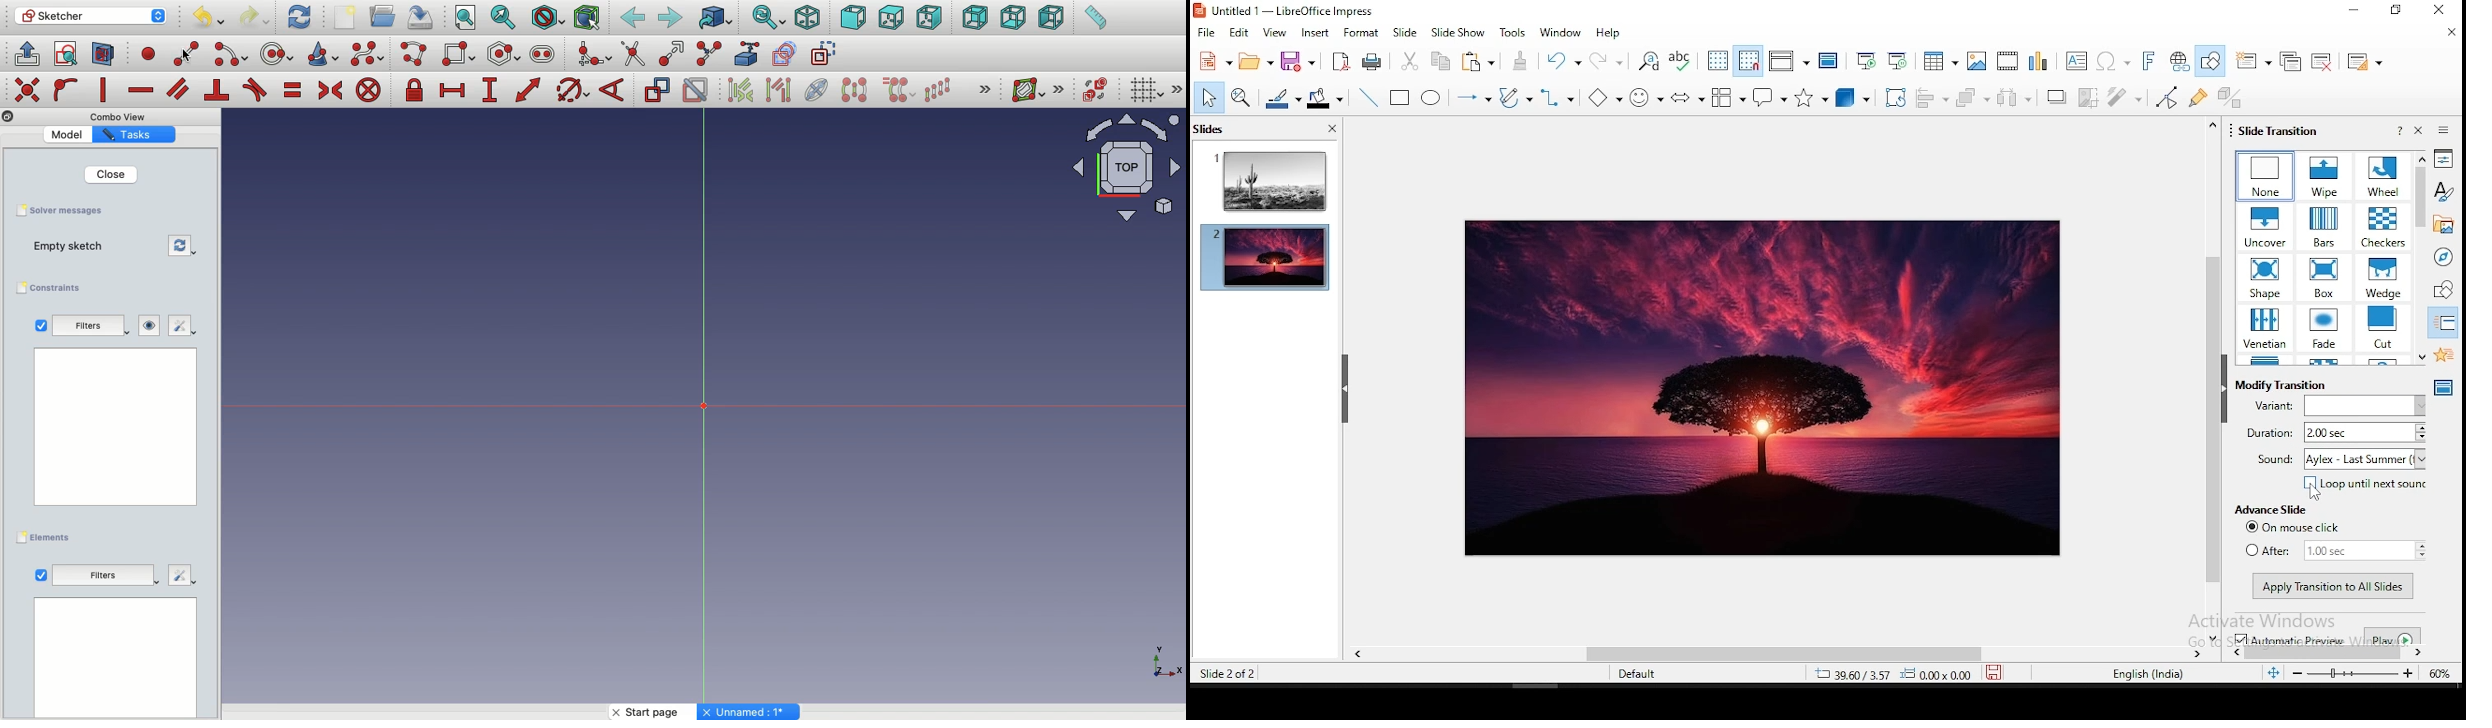  What do you see at coordinates (2256, 59) in the screenshot?
I see `new slide` at bounding box center [2256, 59].